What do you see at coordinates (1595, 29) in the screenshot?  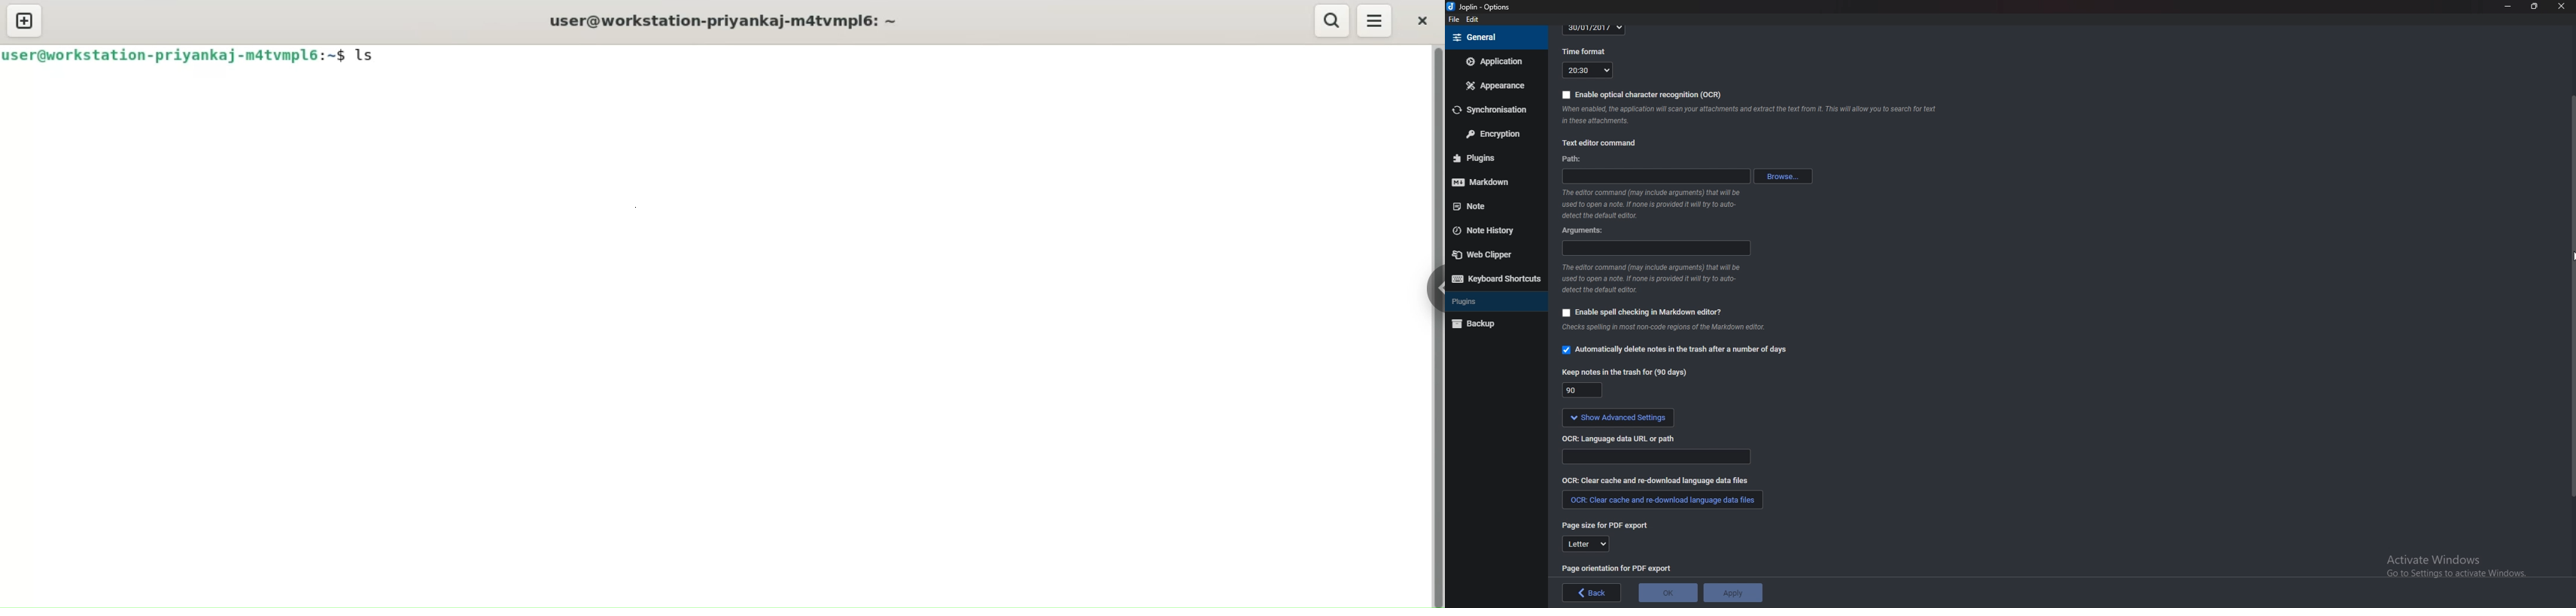 I see `30/01/2017` at bounding box center [1595, 29].